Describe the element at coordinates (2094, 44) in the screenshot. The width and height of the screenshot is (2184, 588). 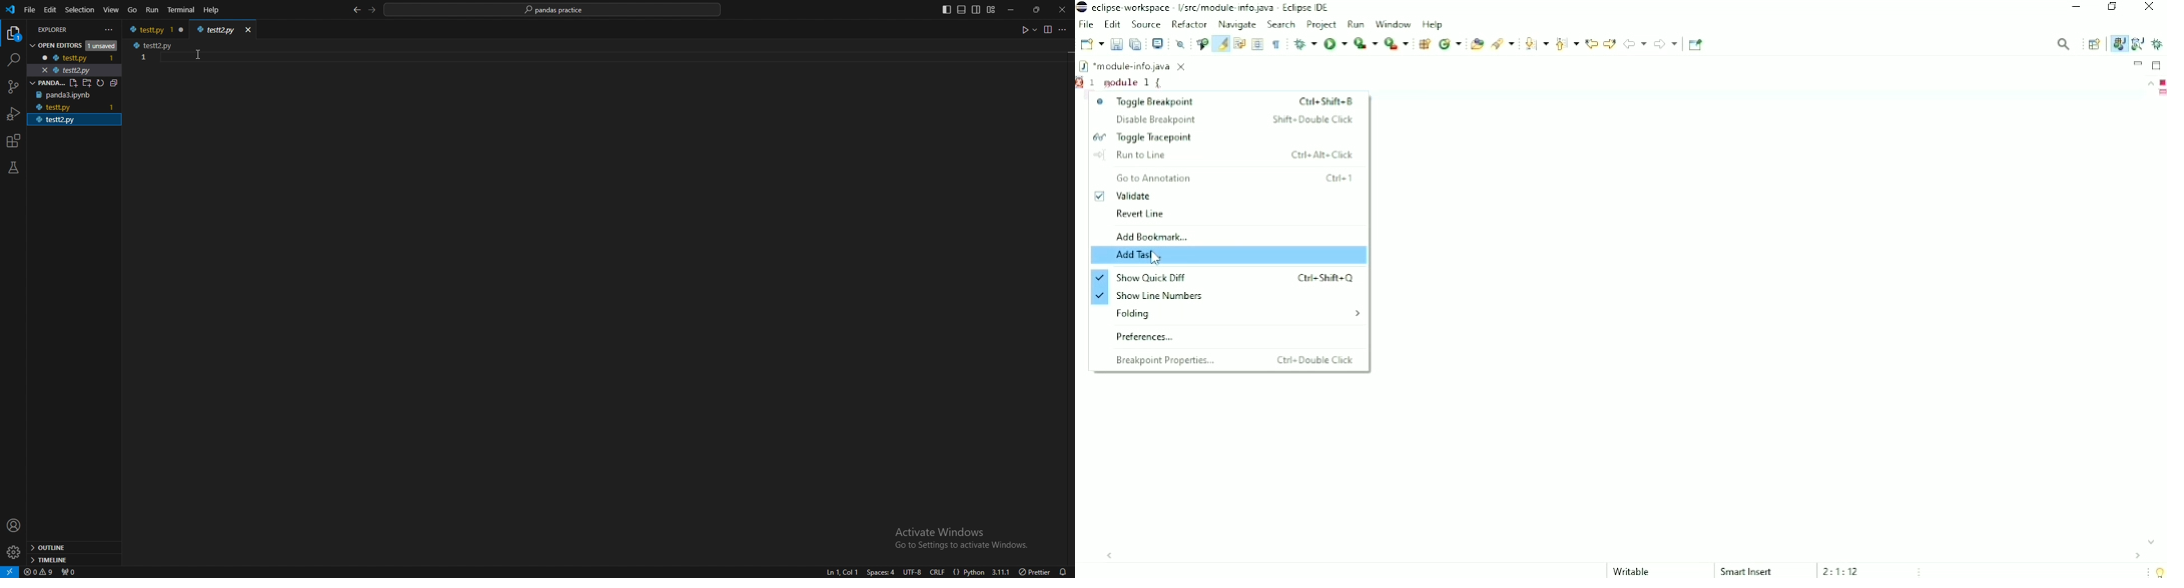
I see `Open Perspective` at that location.